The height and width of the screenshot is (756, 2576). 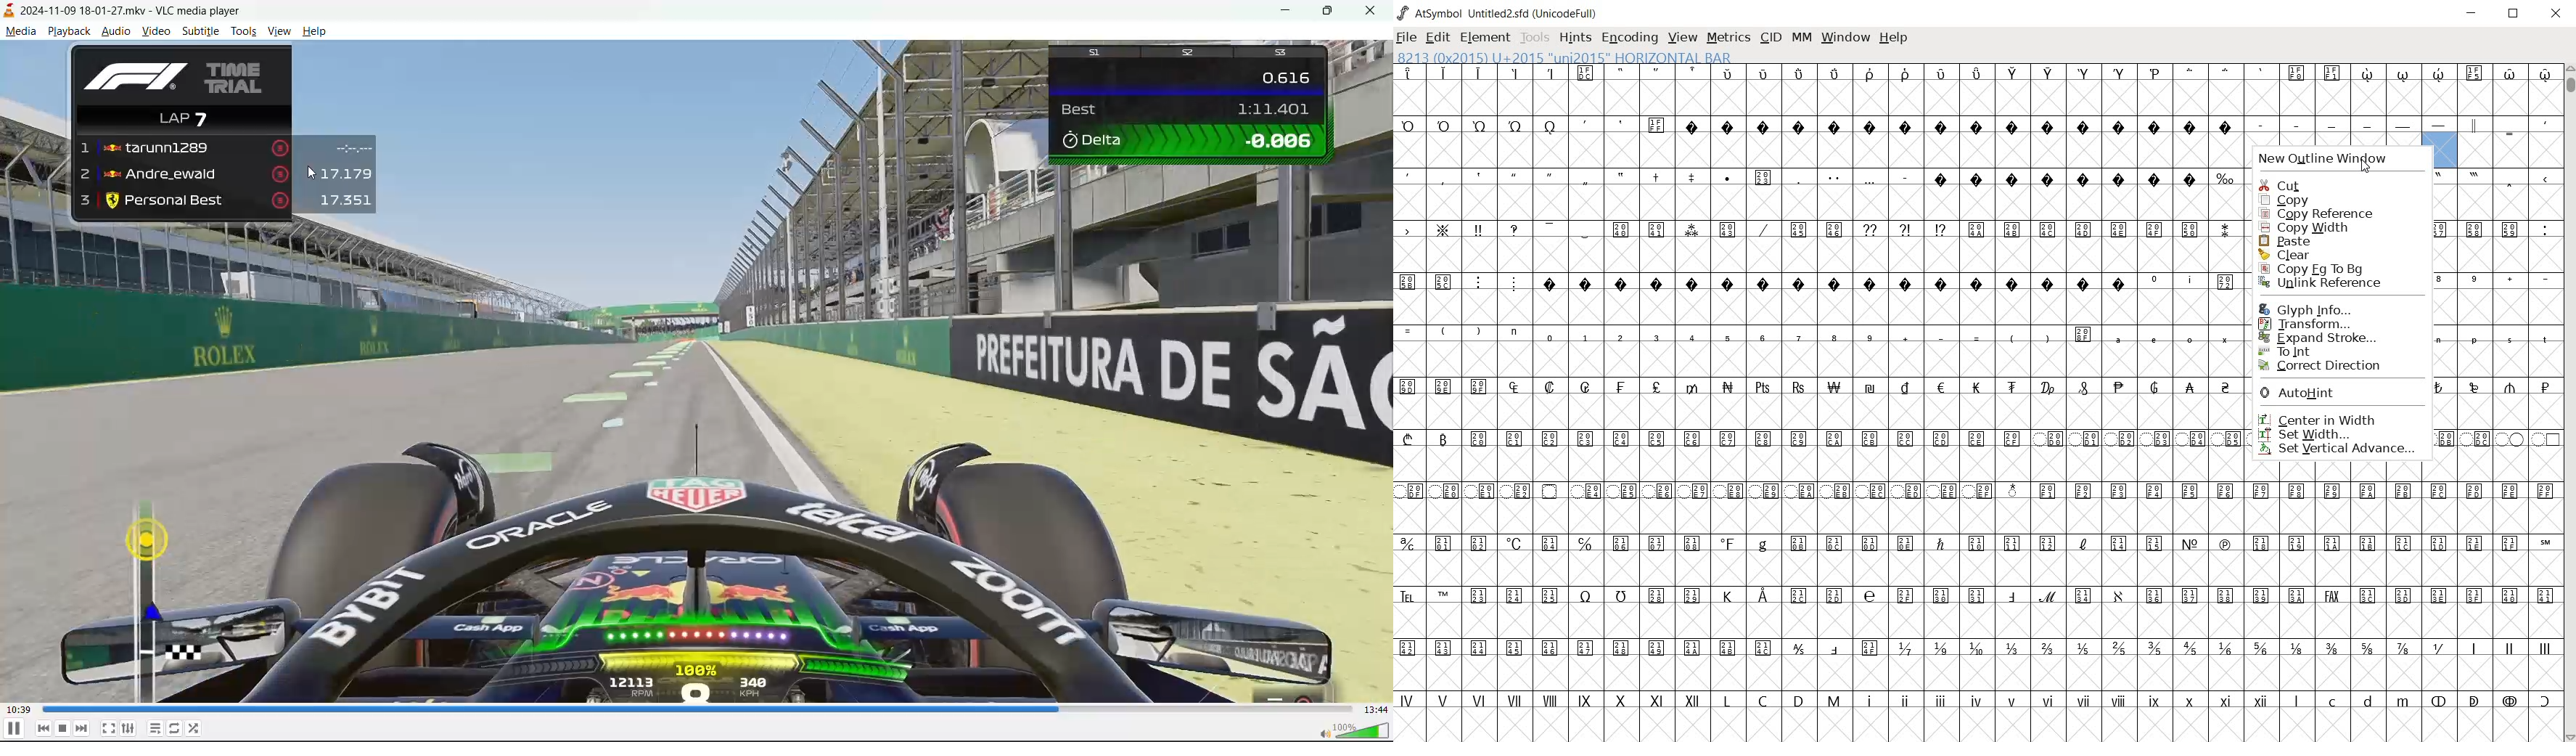 What do you see at coordinates (2331, 242) in the screenshot?
I see `paste` at bounding box center [2331, 242].